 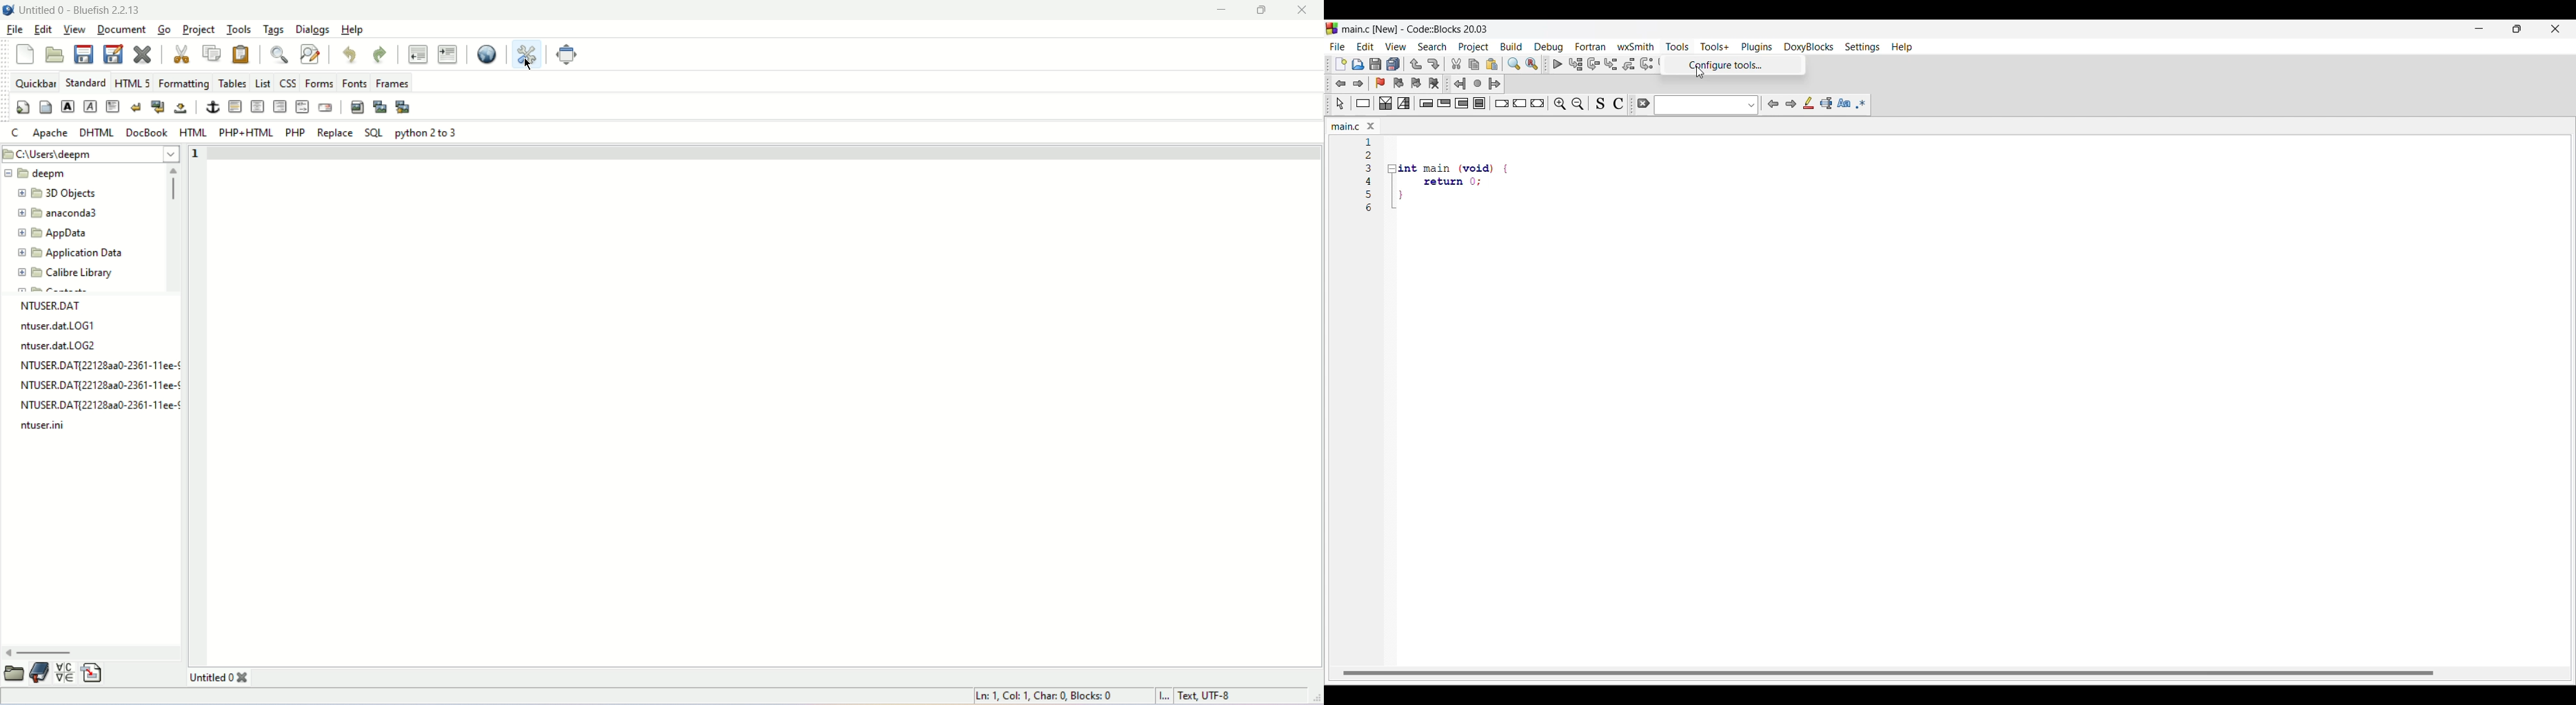 What do you see at coordinates (16, 30) in the screenshot?
I see `file` at bounding box center [16, 30].